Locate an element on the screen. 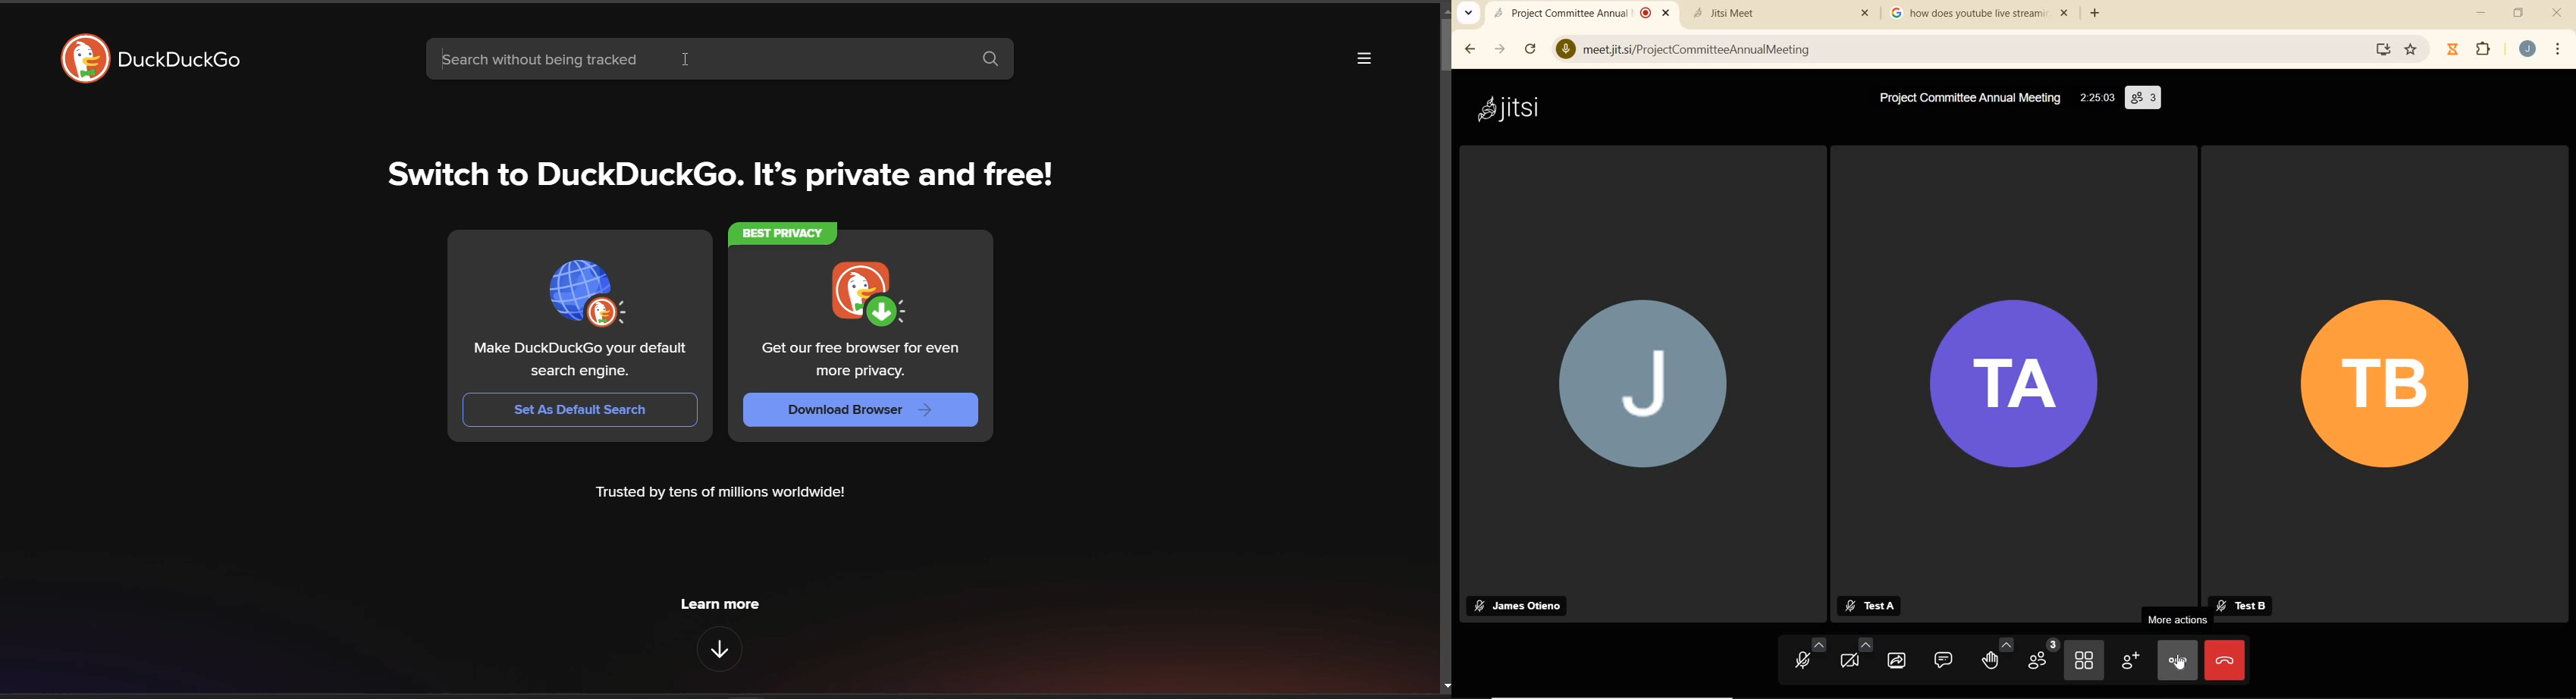 The height and width of the screenshot is (700, 2576). logo is located at coordinates (864, 293).